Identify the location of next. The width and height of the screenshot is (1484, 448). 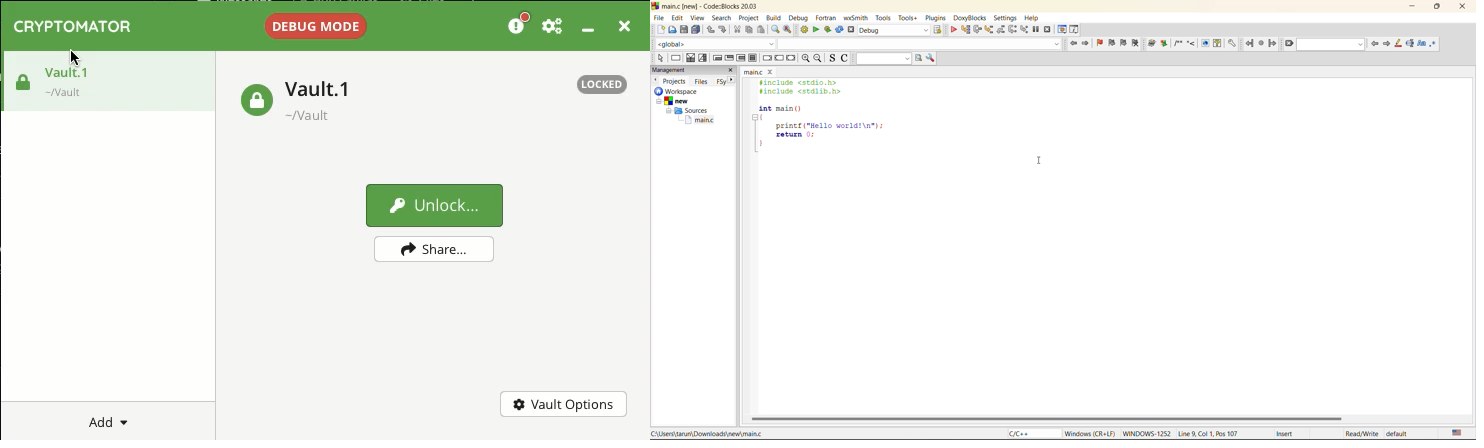
(1387, 44).